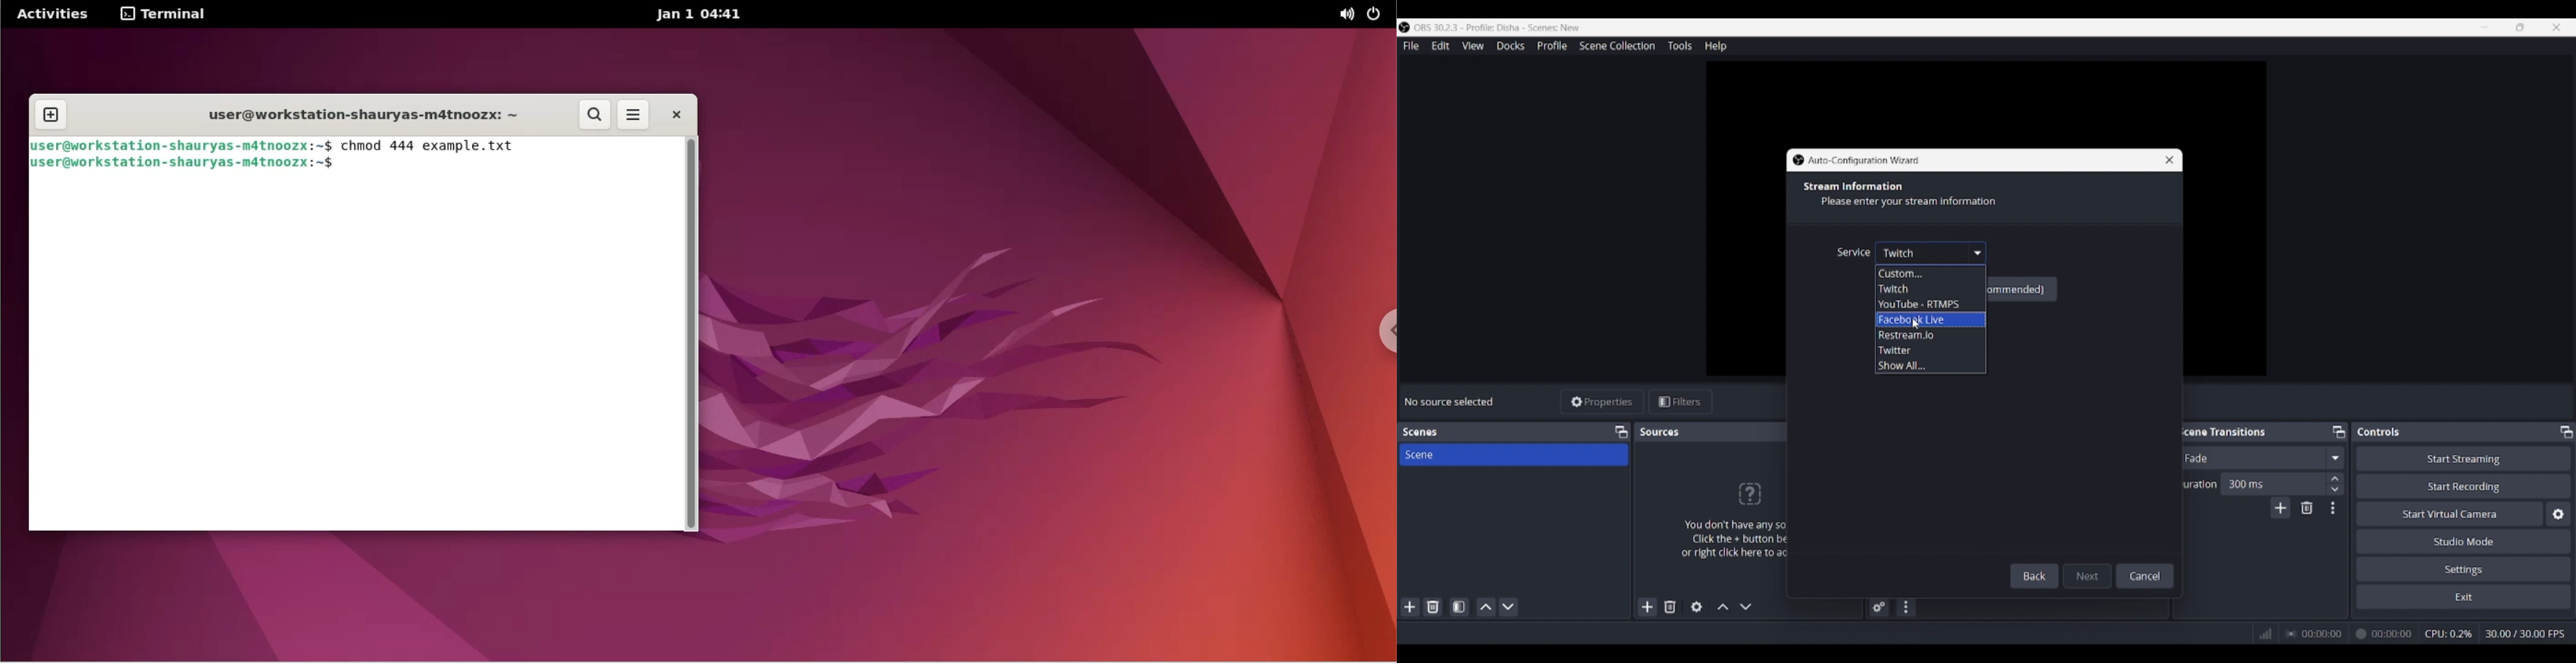 The image size is (2576, 672). I want to click on Service options to choose from, so click(1919, 320).